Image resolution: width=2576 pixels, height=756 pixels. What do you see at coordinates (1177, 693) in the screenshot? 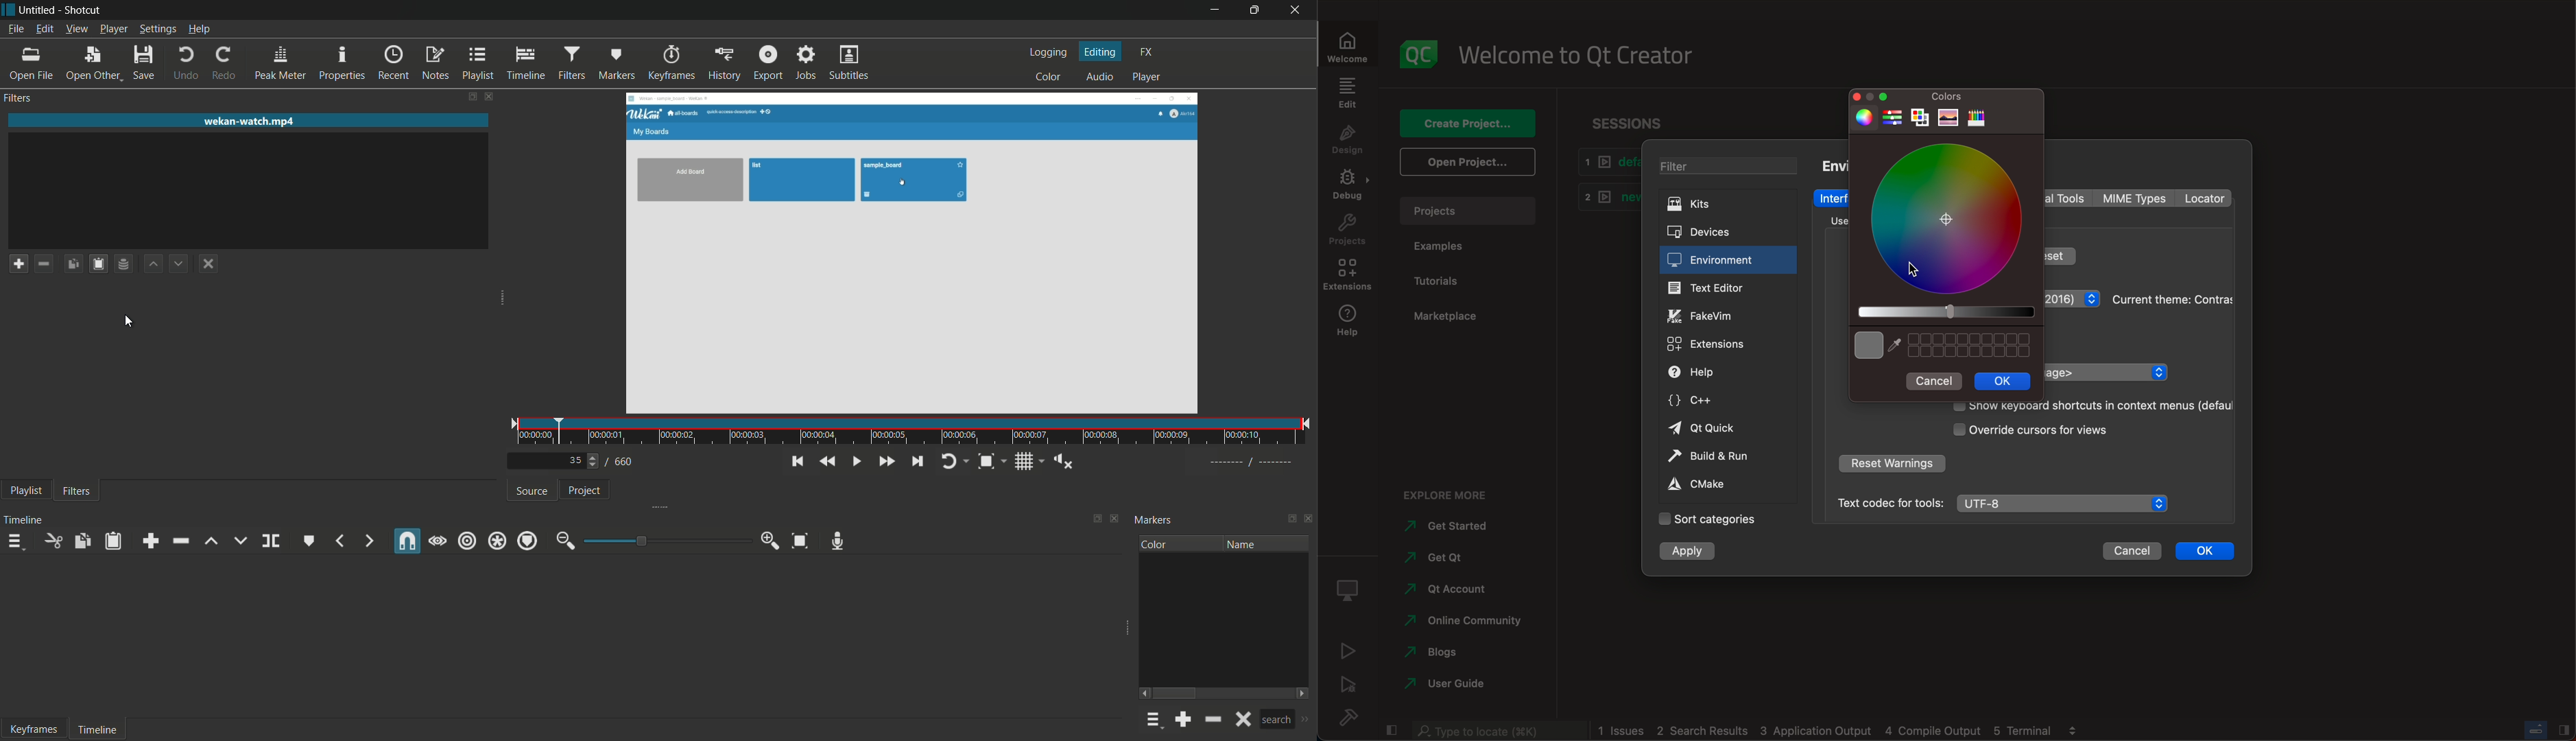
I see `scroll bar` at bounding box center [1177, 693].